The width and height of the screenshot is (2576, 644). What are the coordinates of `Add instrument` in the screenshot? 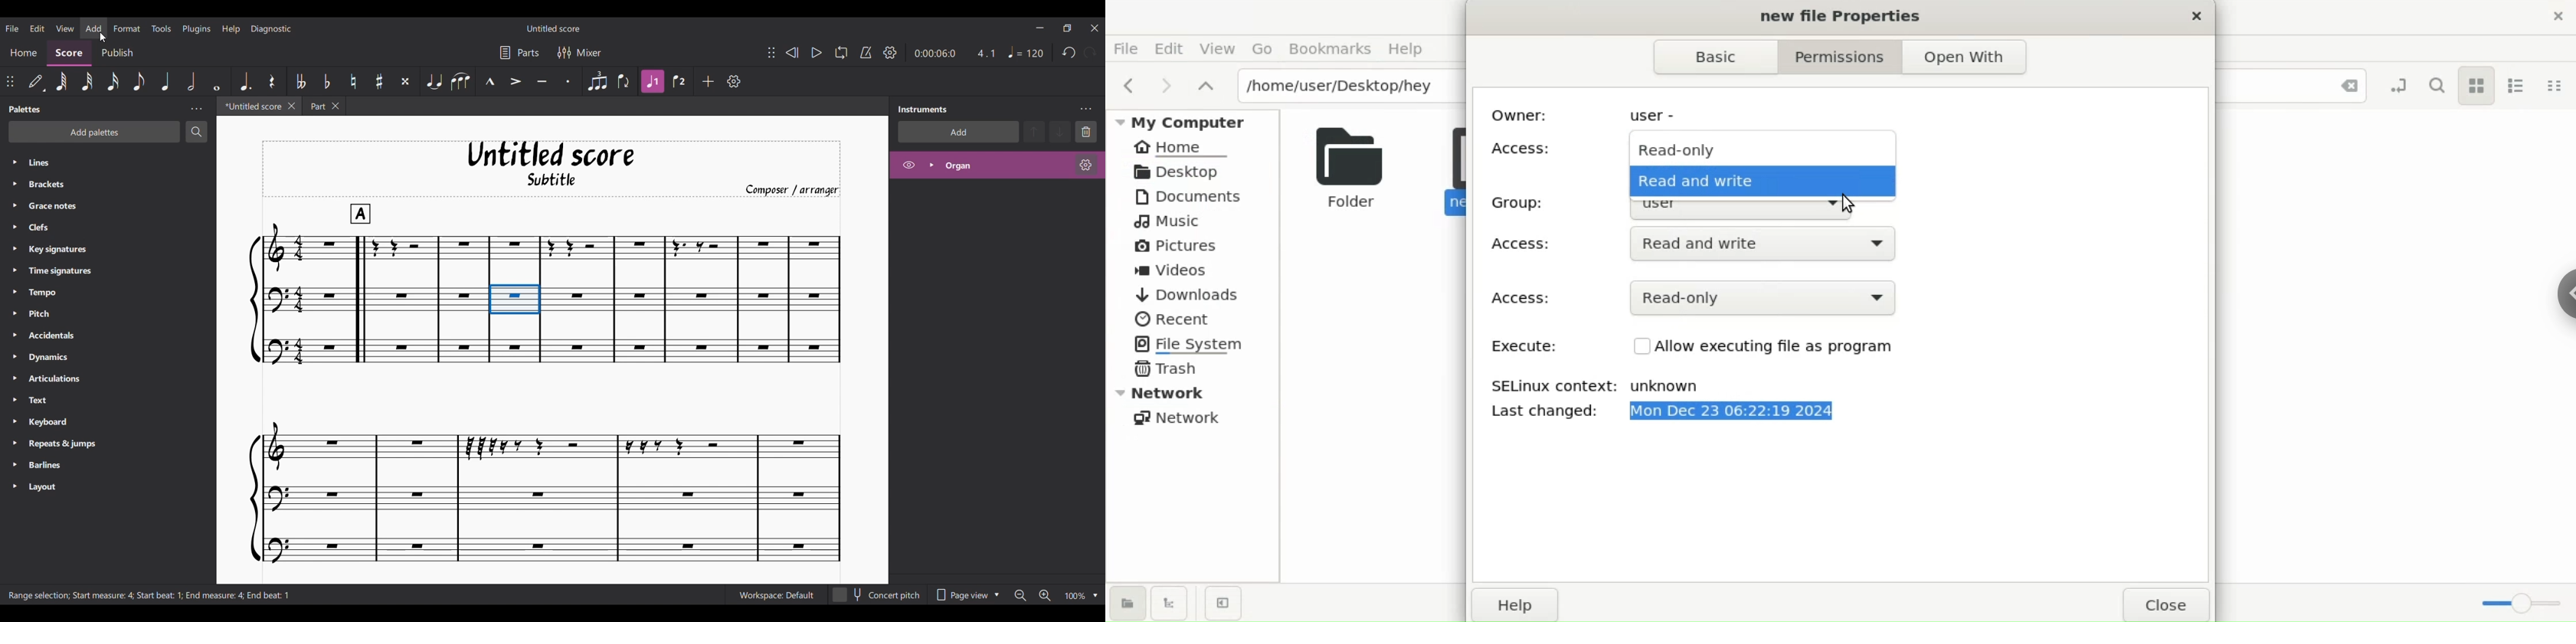 It's located at (958, 132).